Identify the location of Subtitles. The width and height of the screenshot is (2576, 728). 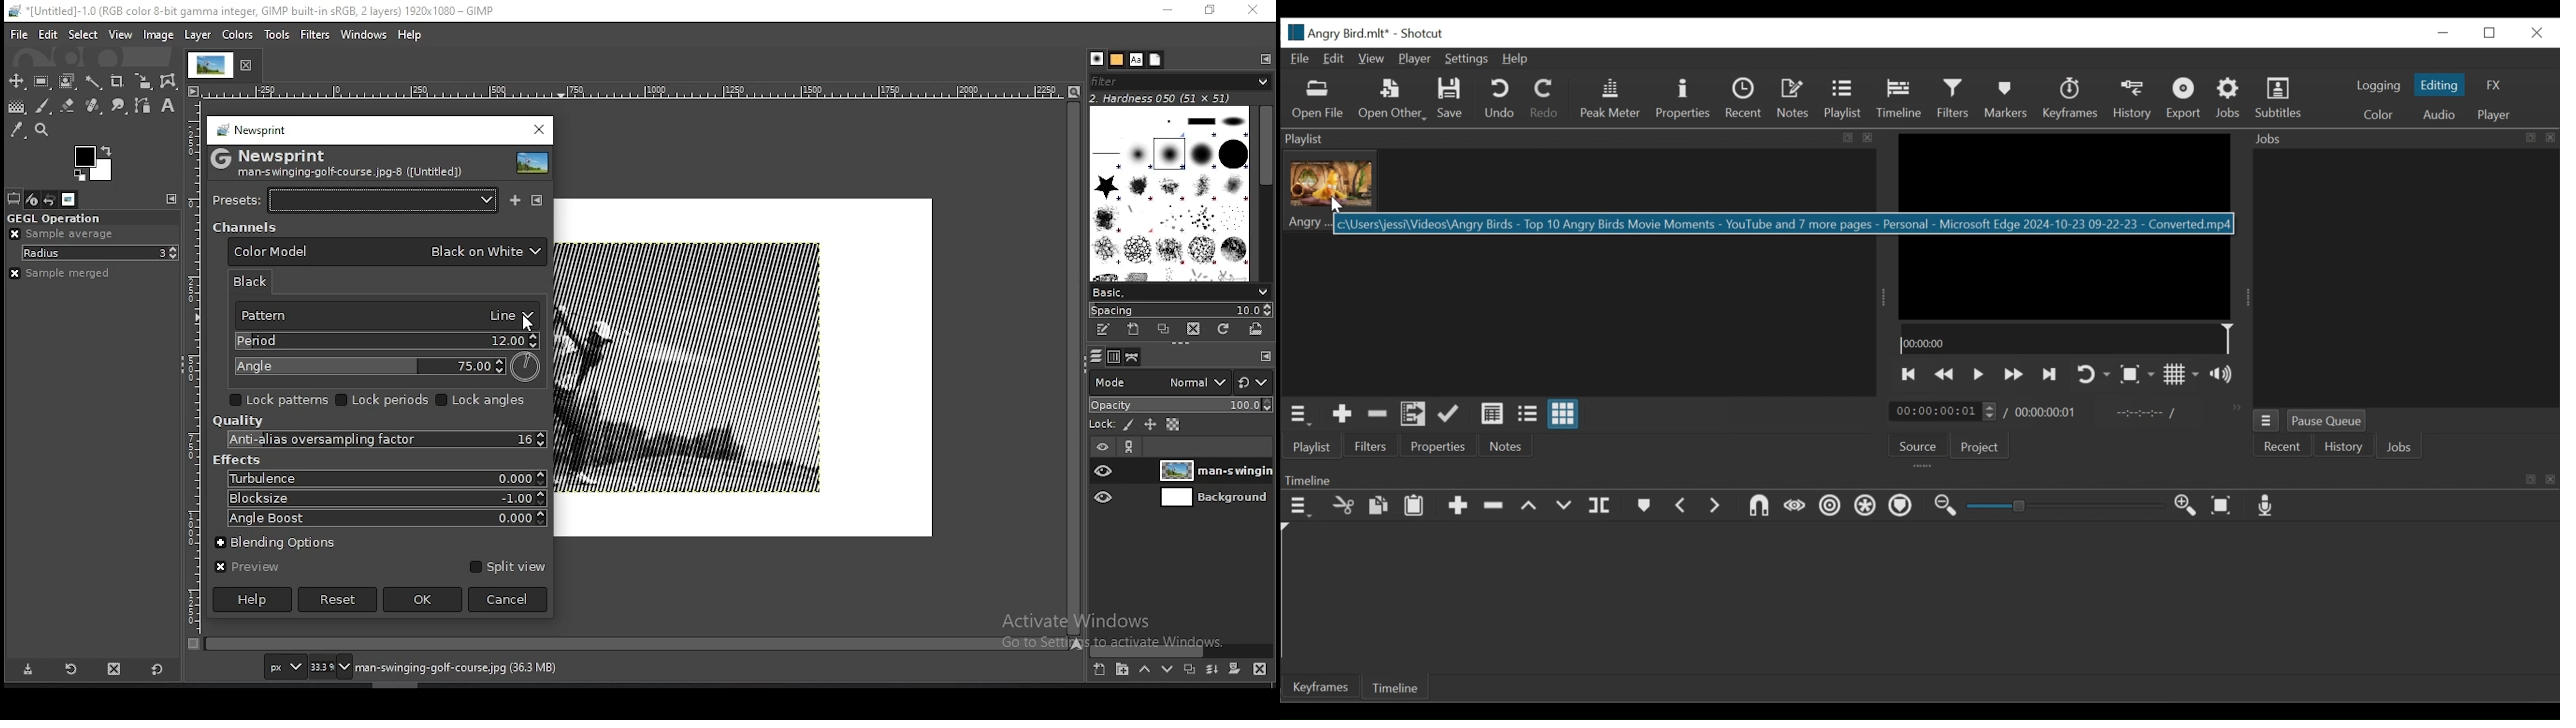
(2282, 100).